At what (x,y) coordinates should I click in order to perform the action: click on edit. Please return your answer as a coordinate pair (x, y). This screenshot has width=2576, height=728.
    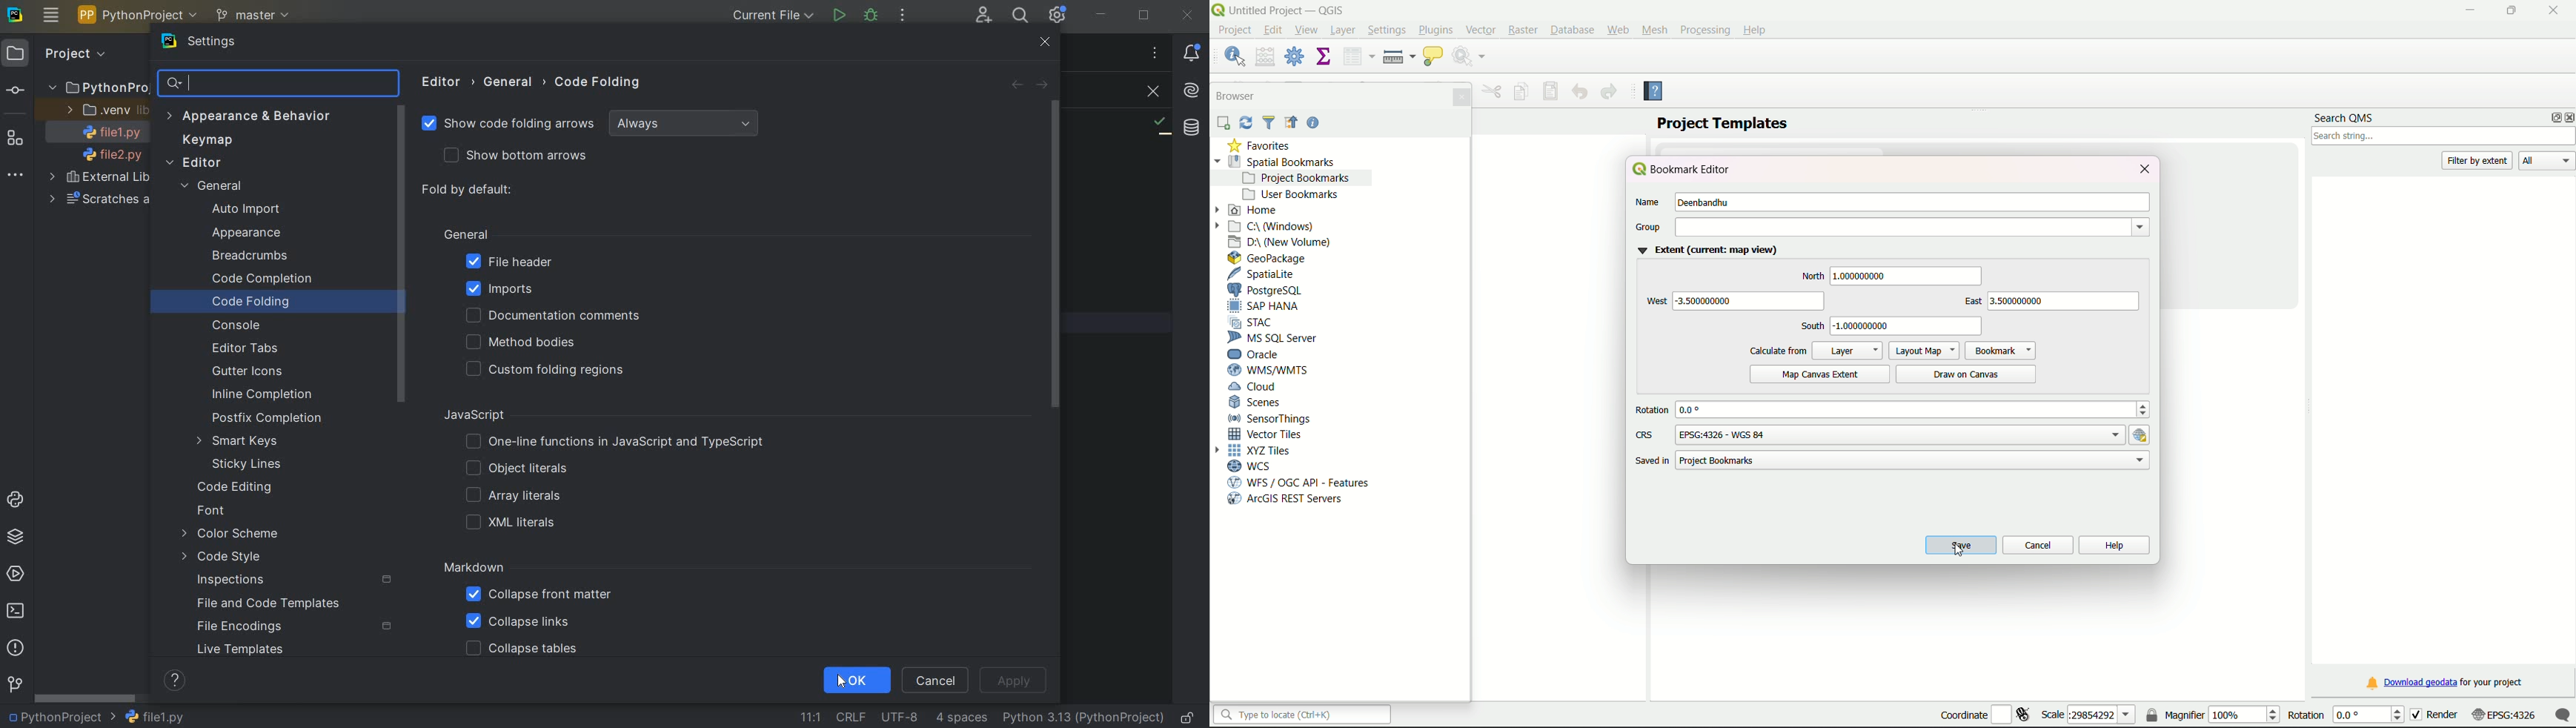
    Looking at the image, I should click on (1273, 29).